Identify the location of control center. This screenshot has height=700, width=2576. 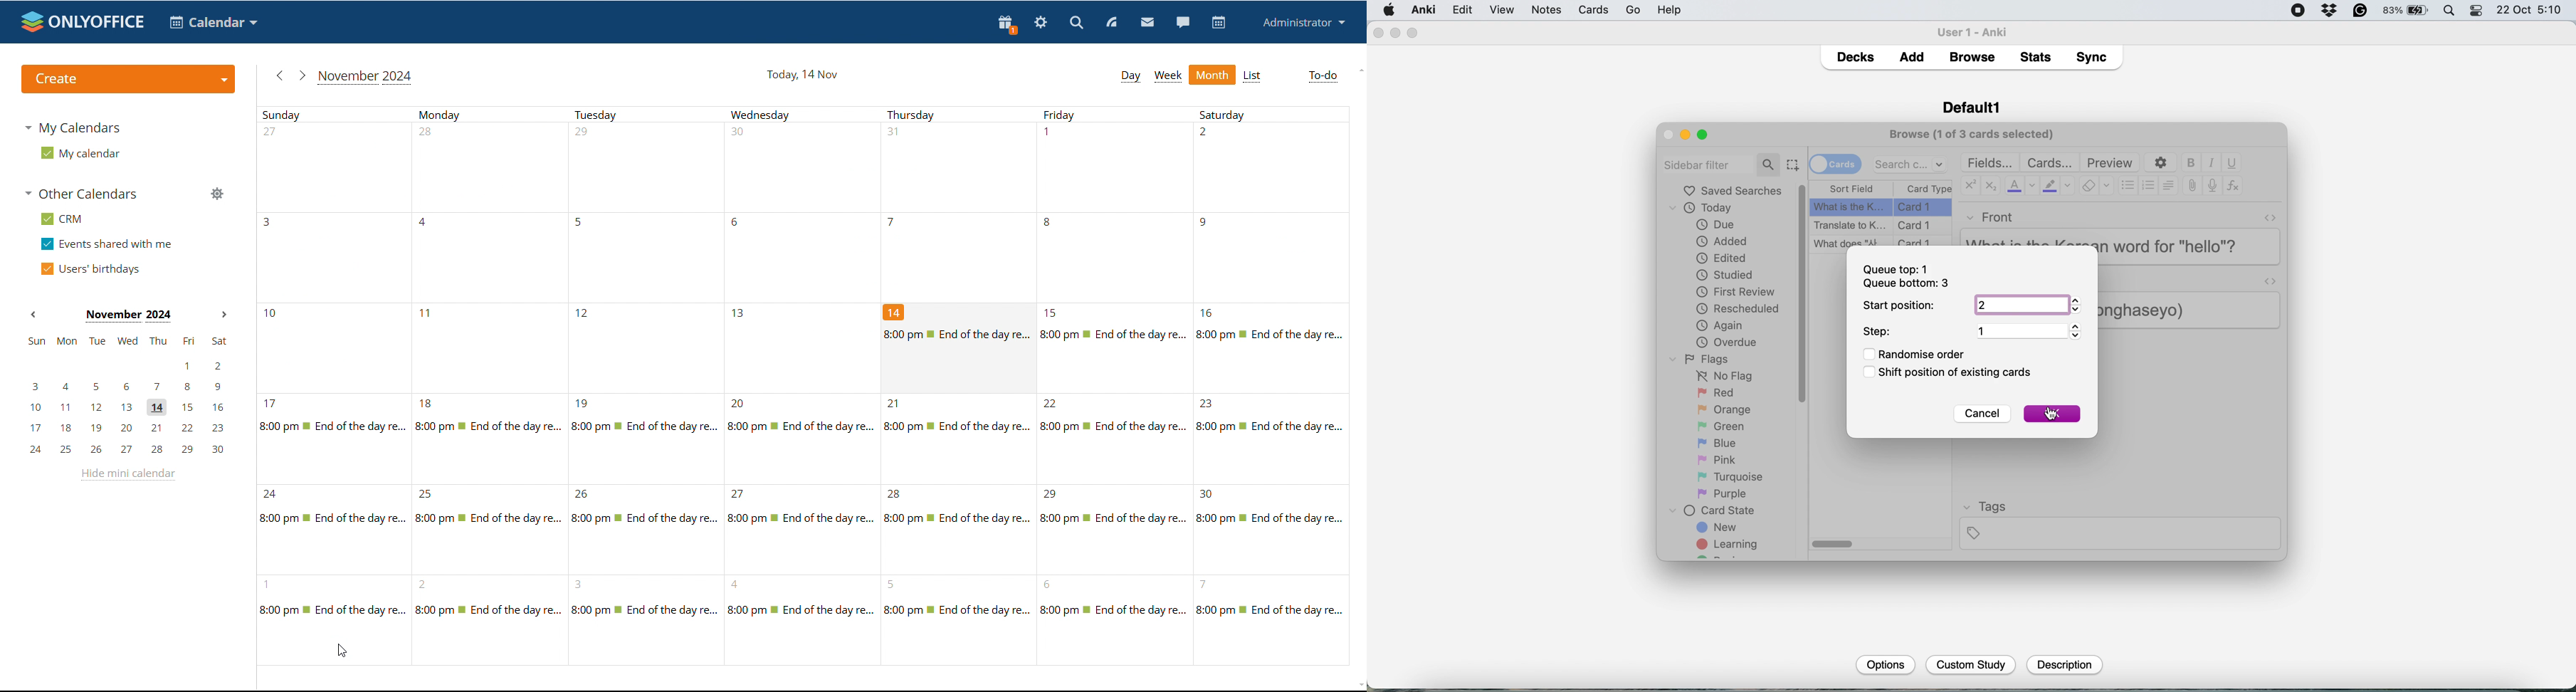
(2478, 11).